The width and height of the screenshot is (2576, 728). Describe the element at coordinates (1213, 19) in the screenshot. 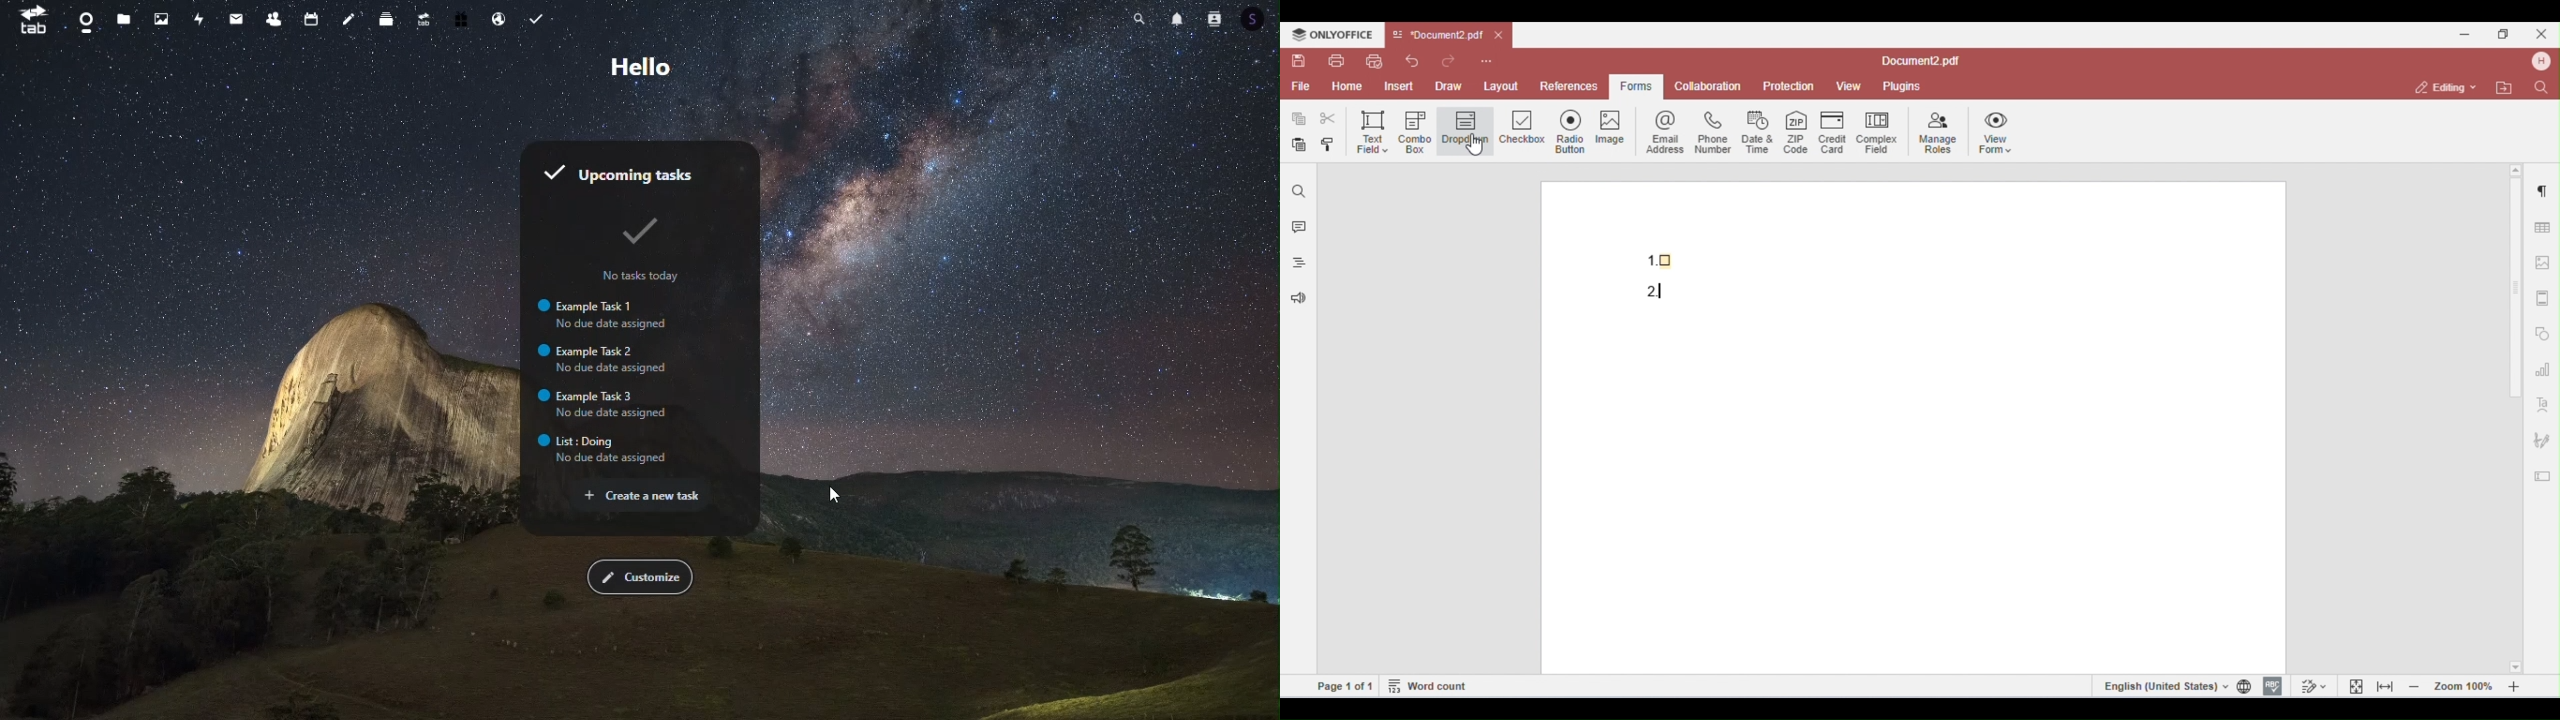

I see `Account icon` at that location.